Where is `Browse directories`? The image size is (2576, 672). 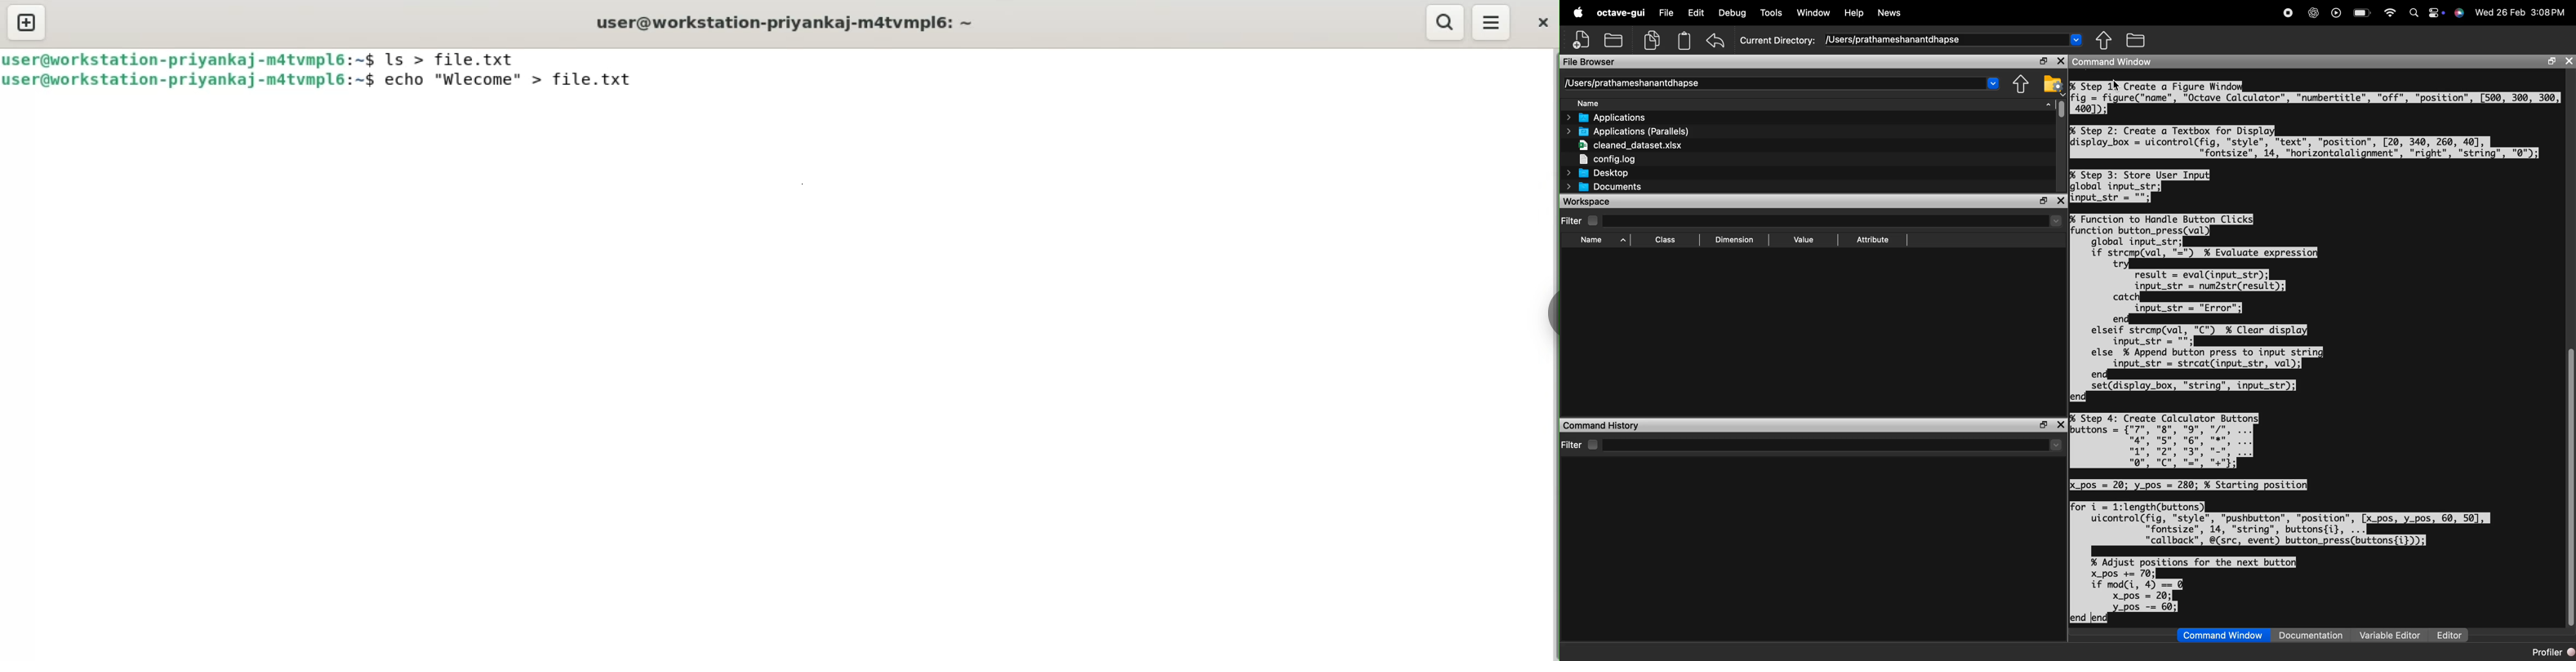 Browse directories is located at coordinates (2052, 84).